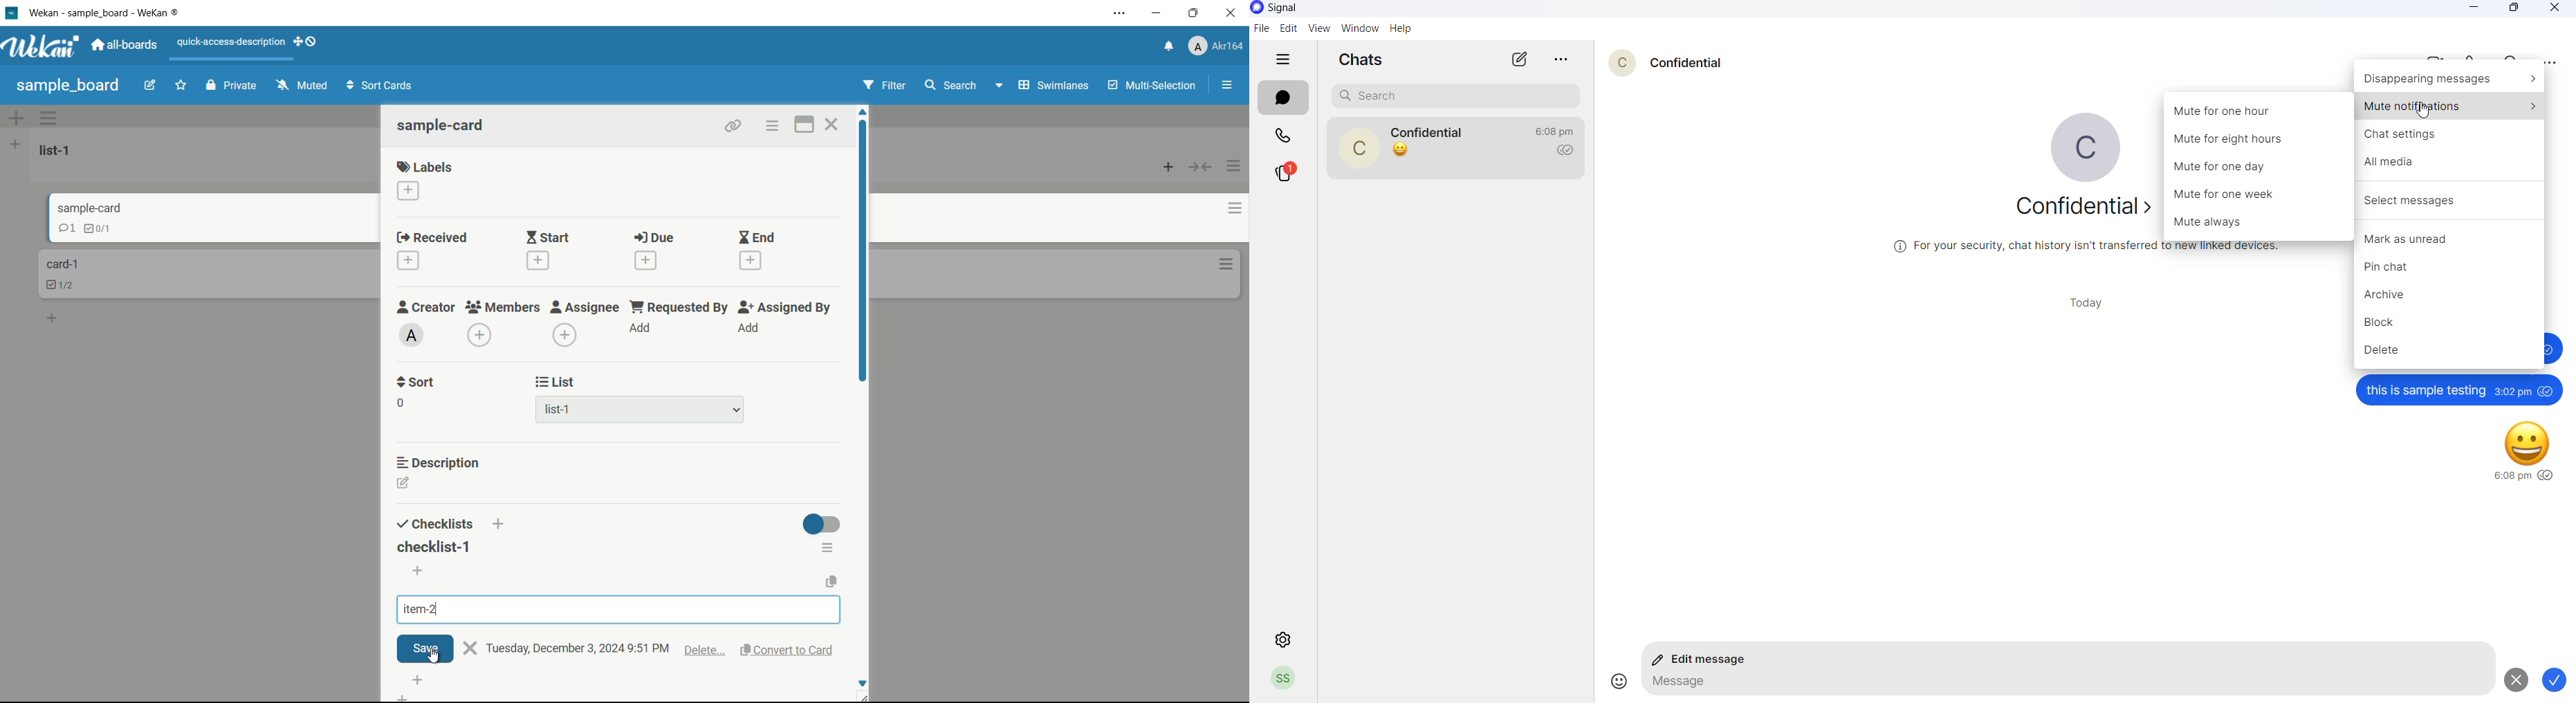 Image resolution: width=2576 pixels, height=728 pixels. Describe the element at coordinates (1287, 28) in the screenshot. I see `edit` at that location.